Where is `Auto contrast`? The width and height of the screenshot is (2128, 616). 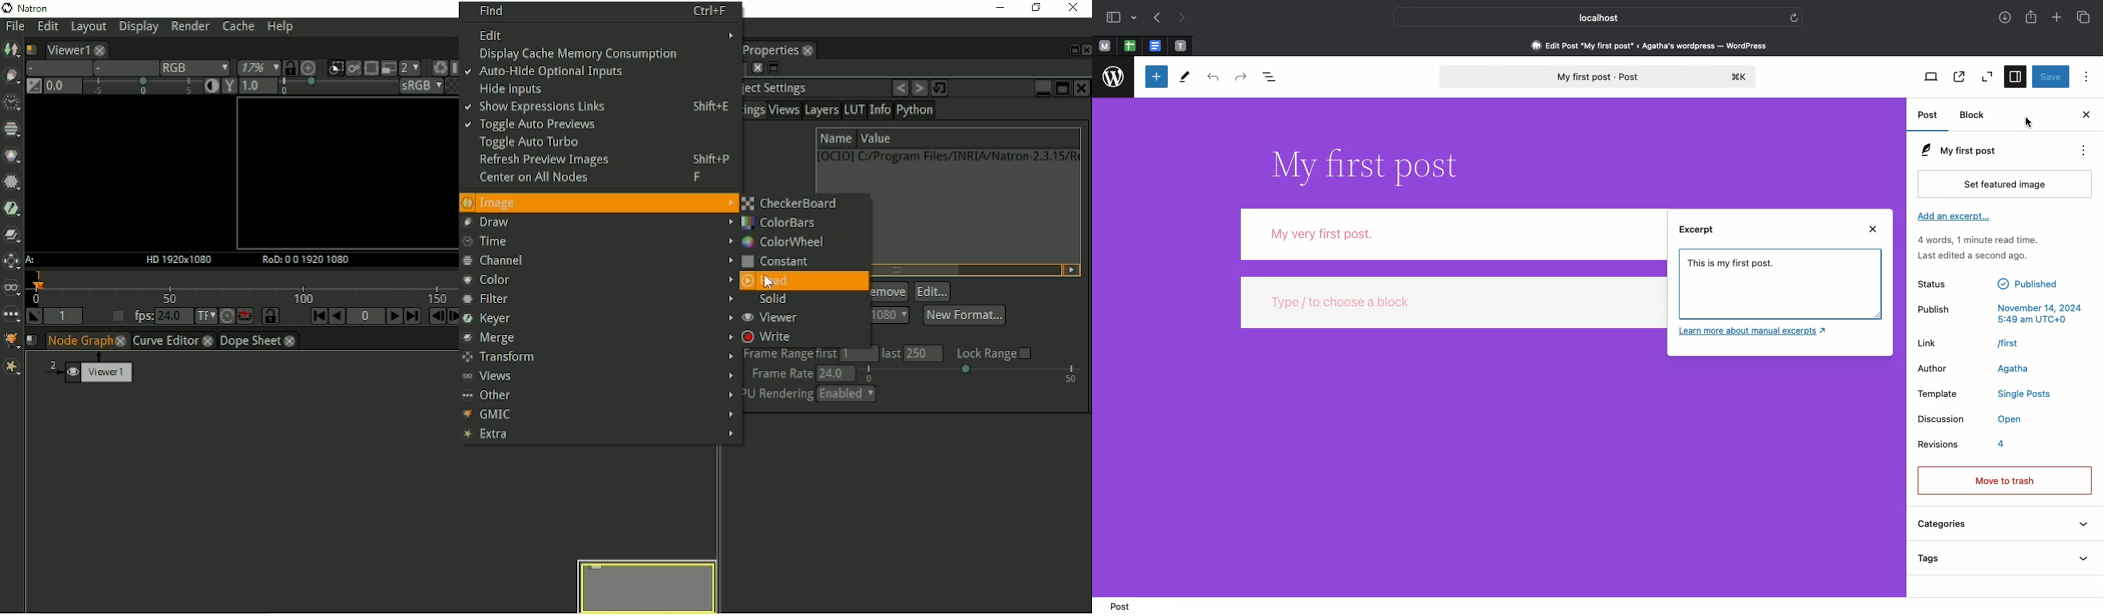 Auto contrast is located at coordinates (207, 87).